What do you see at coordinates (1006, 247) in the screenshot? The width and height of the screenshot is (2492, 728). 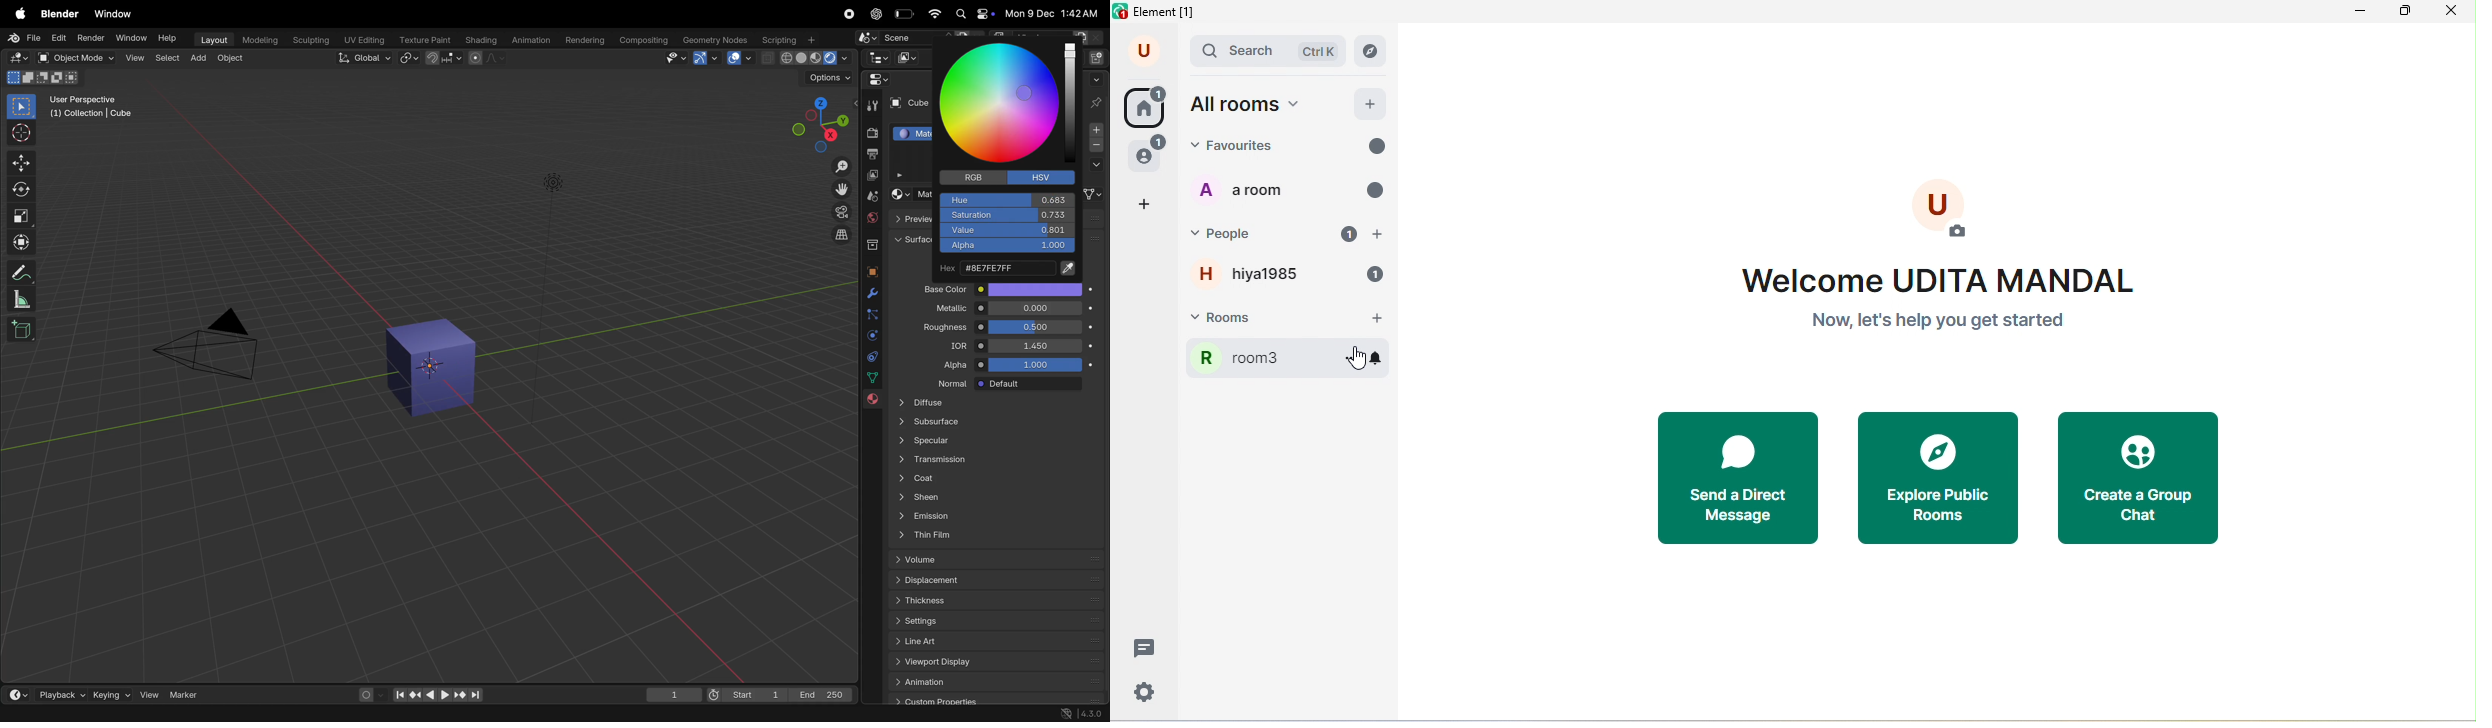 I see `Alpha` at bounding box center [1006, 247].